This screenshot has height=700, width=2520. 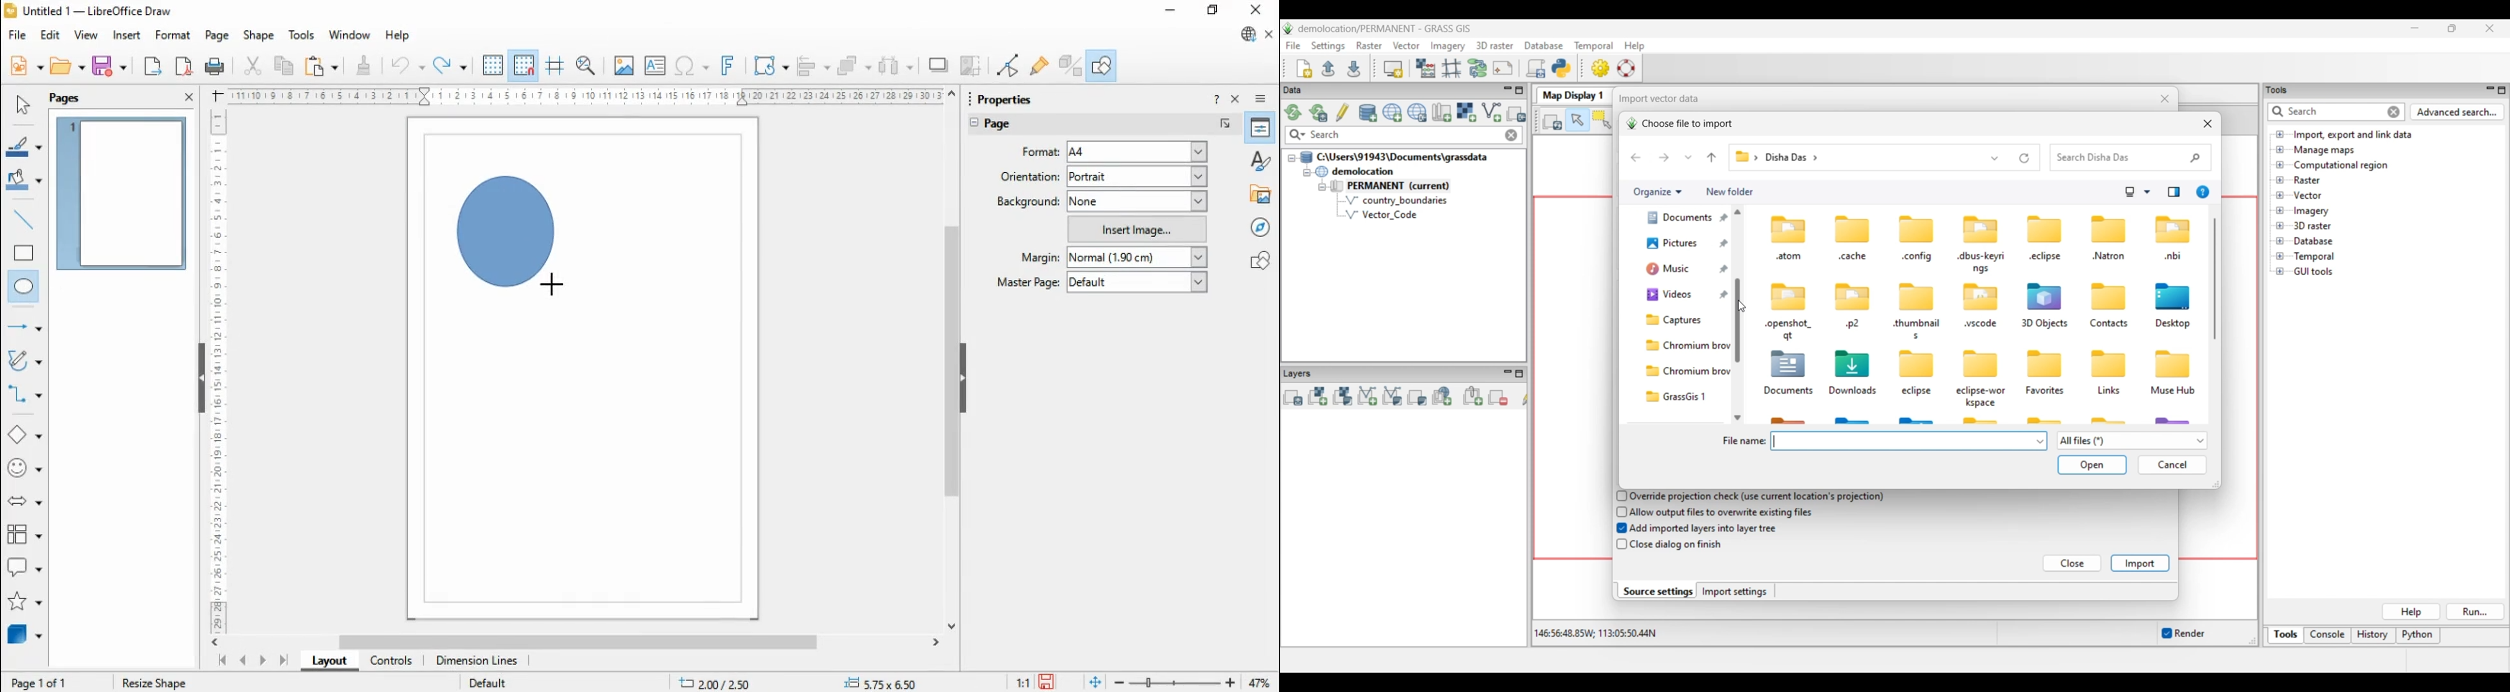 I want to click on previous page, so click(x=244, y=661).